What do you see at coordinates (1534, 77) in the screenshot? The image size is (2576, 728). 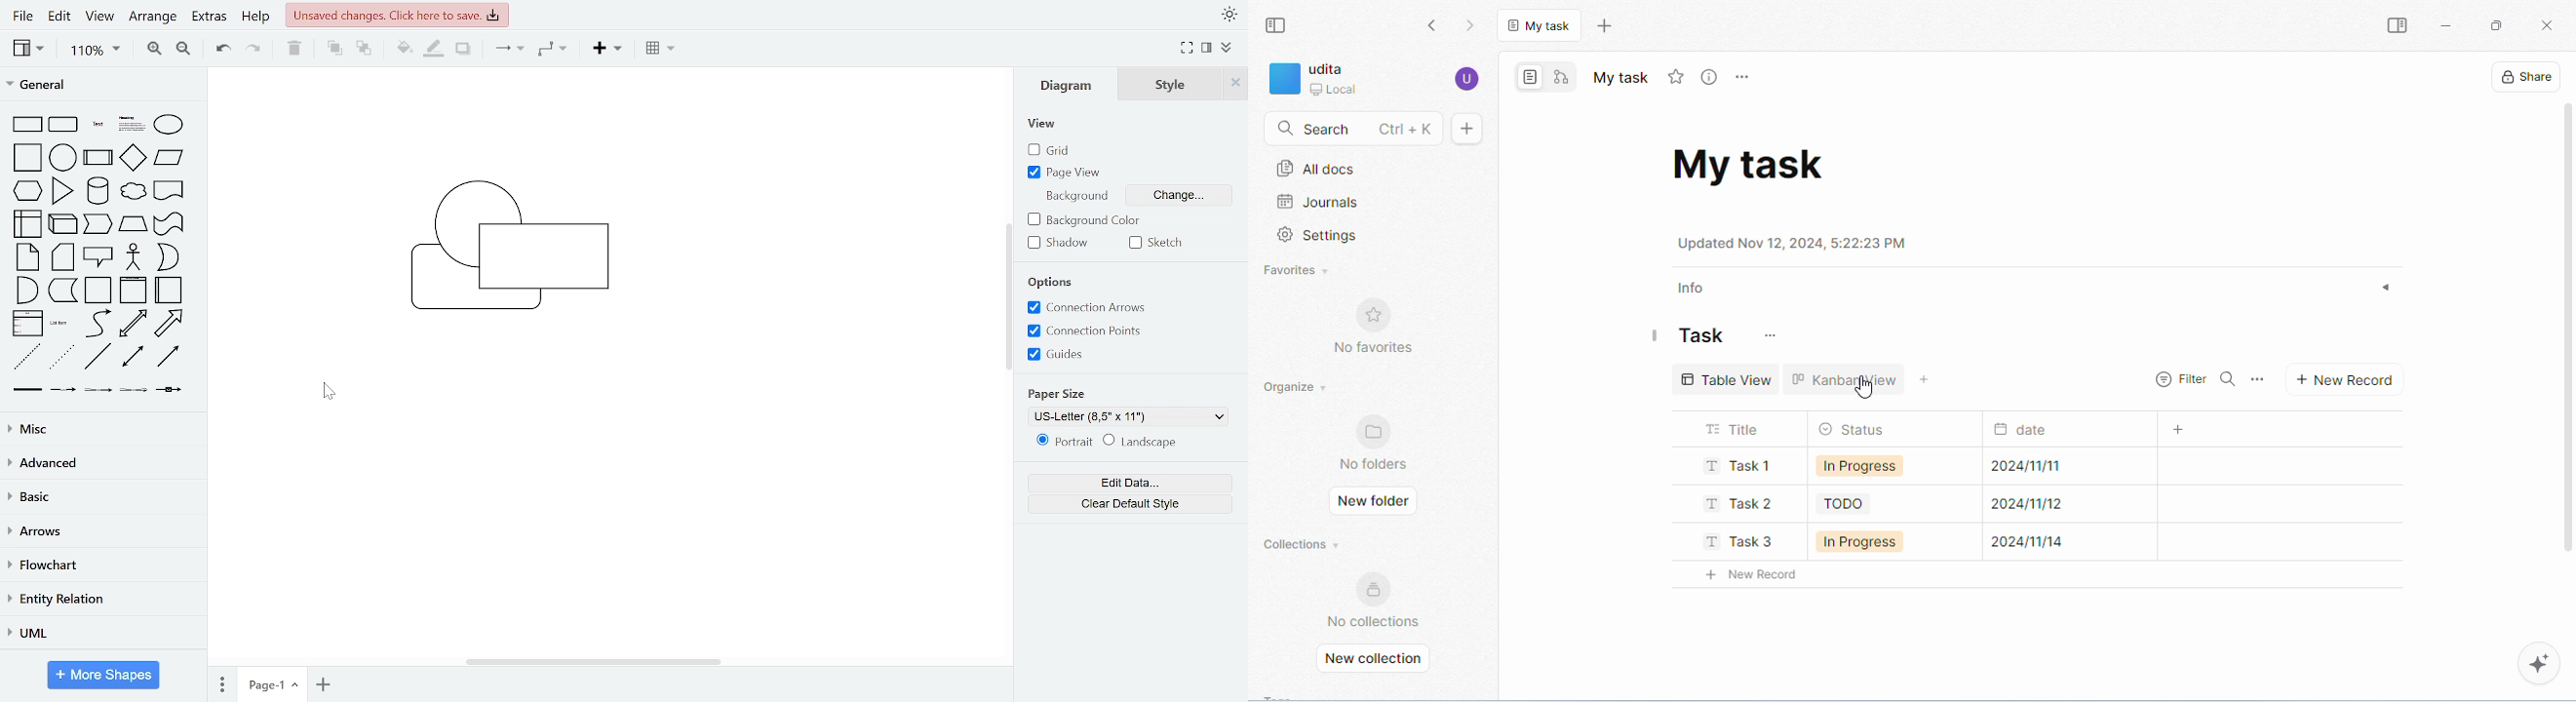 I see `page mode` at bounding box center [1534, 77].